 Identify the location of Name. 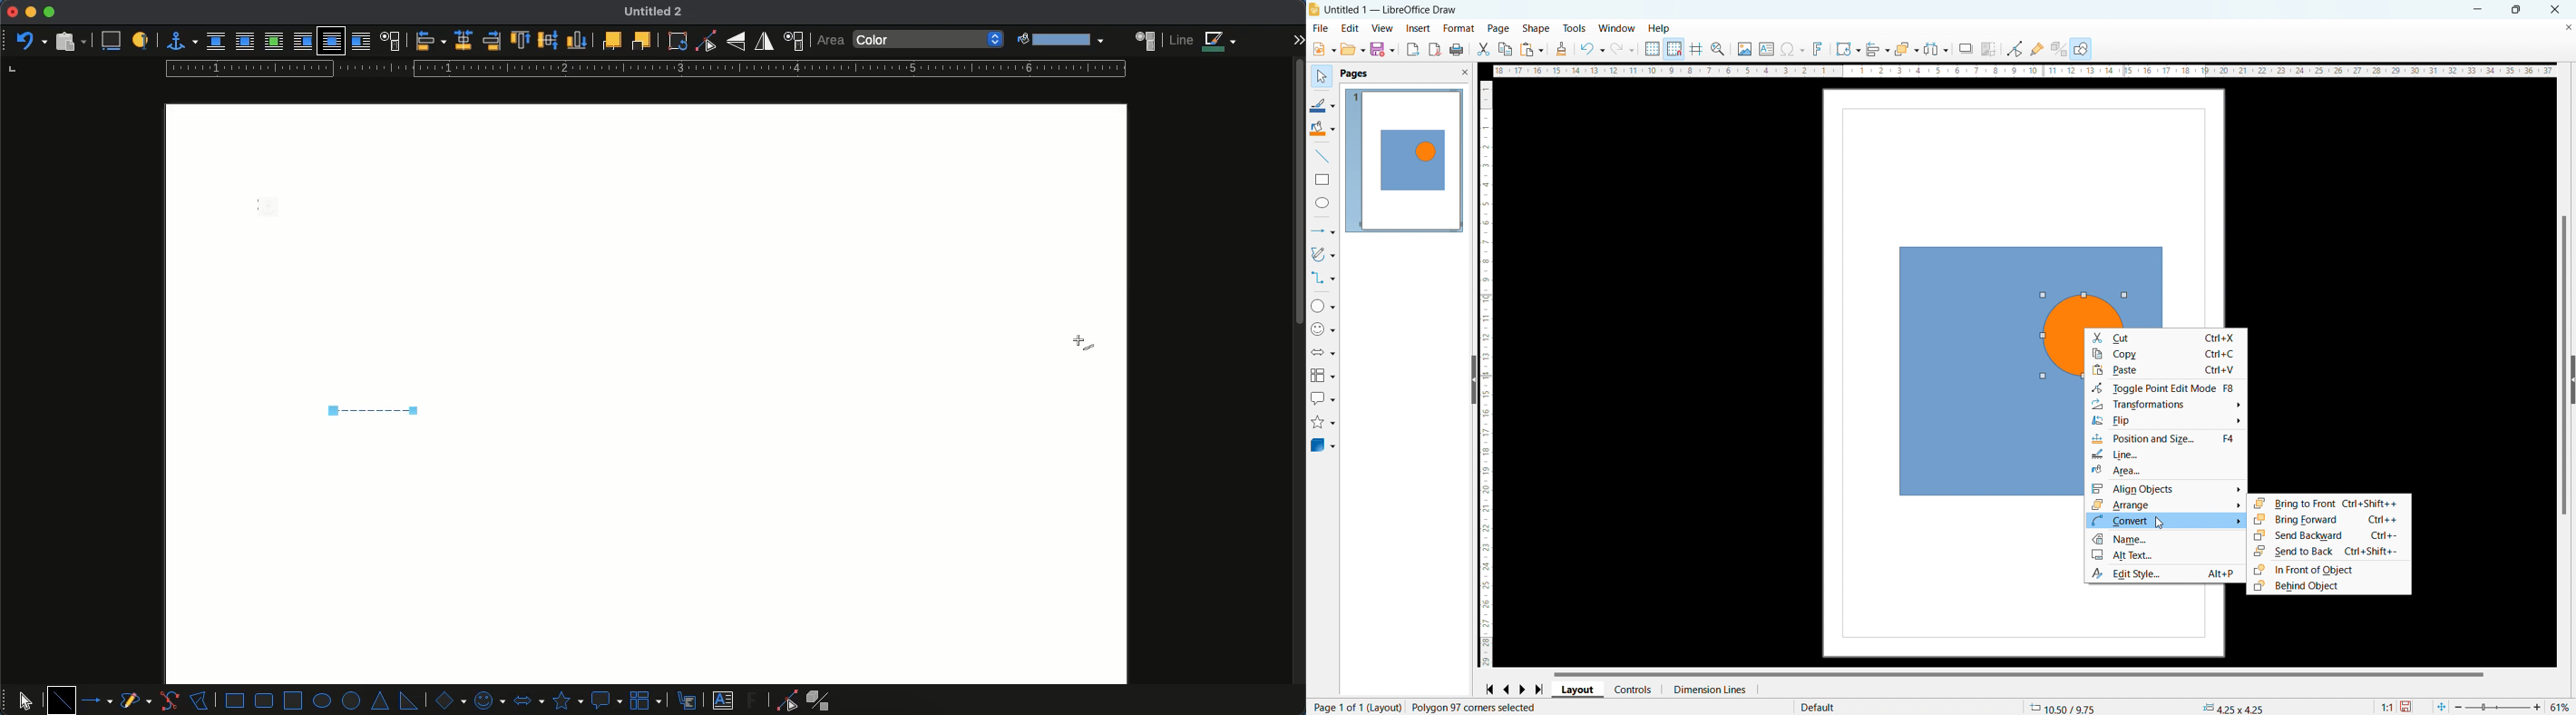
(2121, 539).